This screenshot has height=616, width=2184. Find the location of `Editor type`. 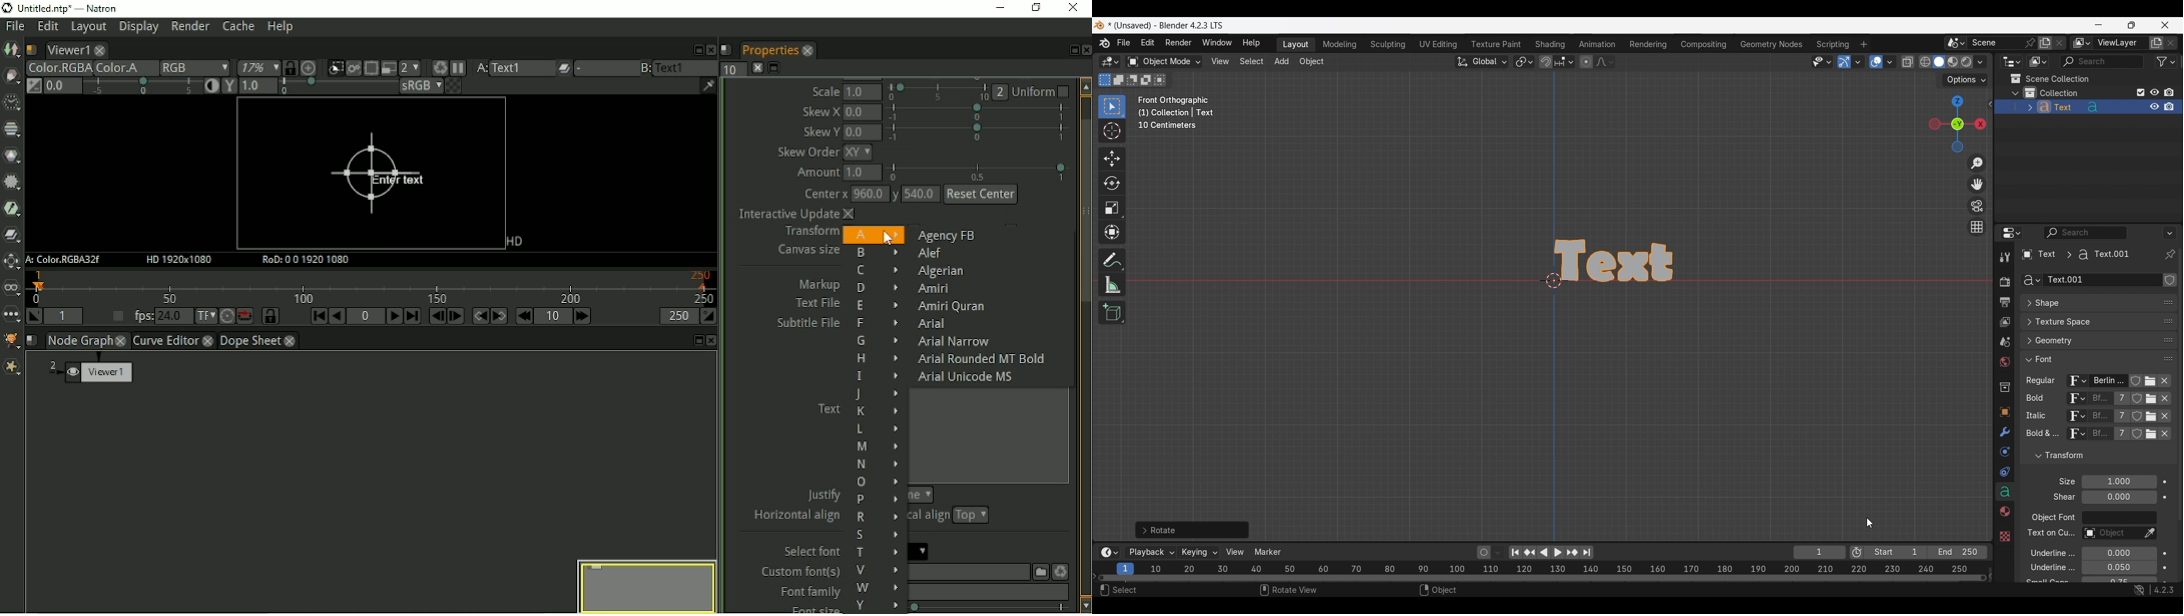

Editor type is located at coordinates (2012, 233).